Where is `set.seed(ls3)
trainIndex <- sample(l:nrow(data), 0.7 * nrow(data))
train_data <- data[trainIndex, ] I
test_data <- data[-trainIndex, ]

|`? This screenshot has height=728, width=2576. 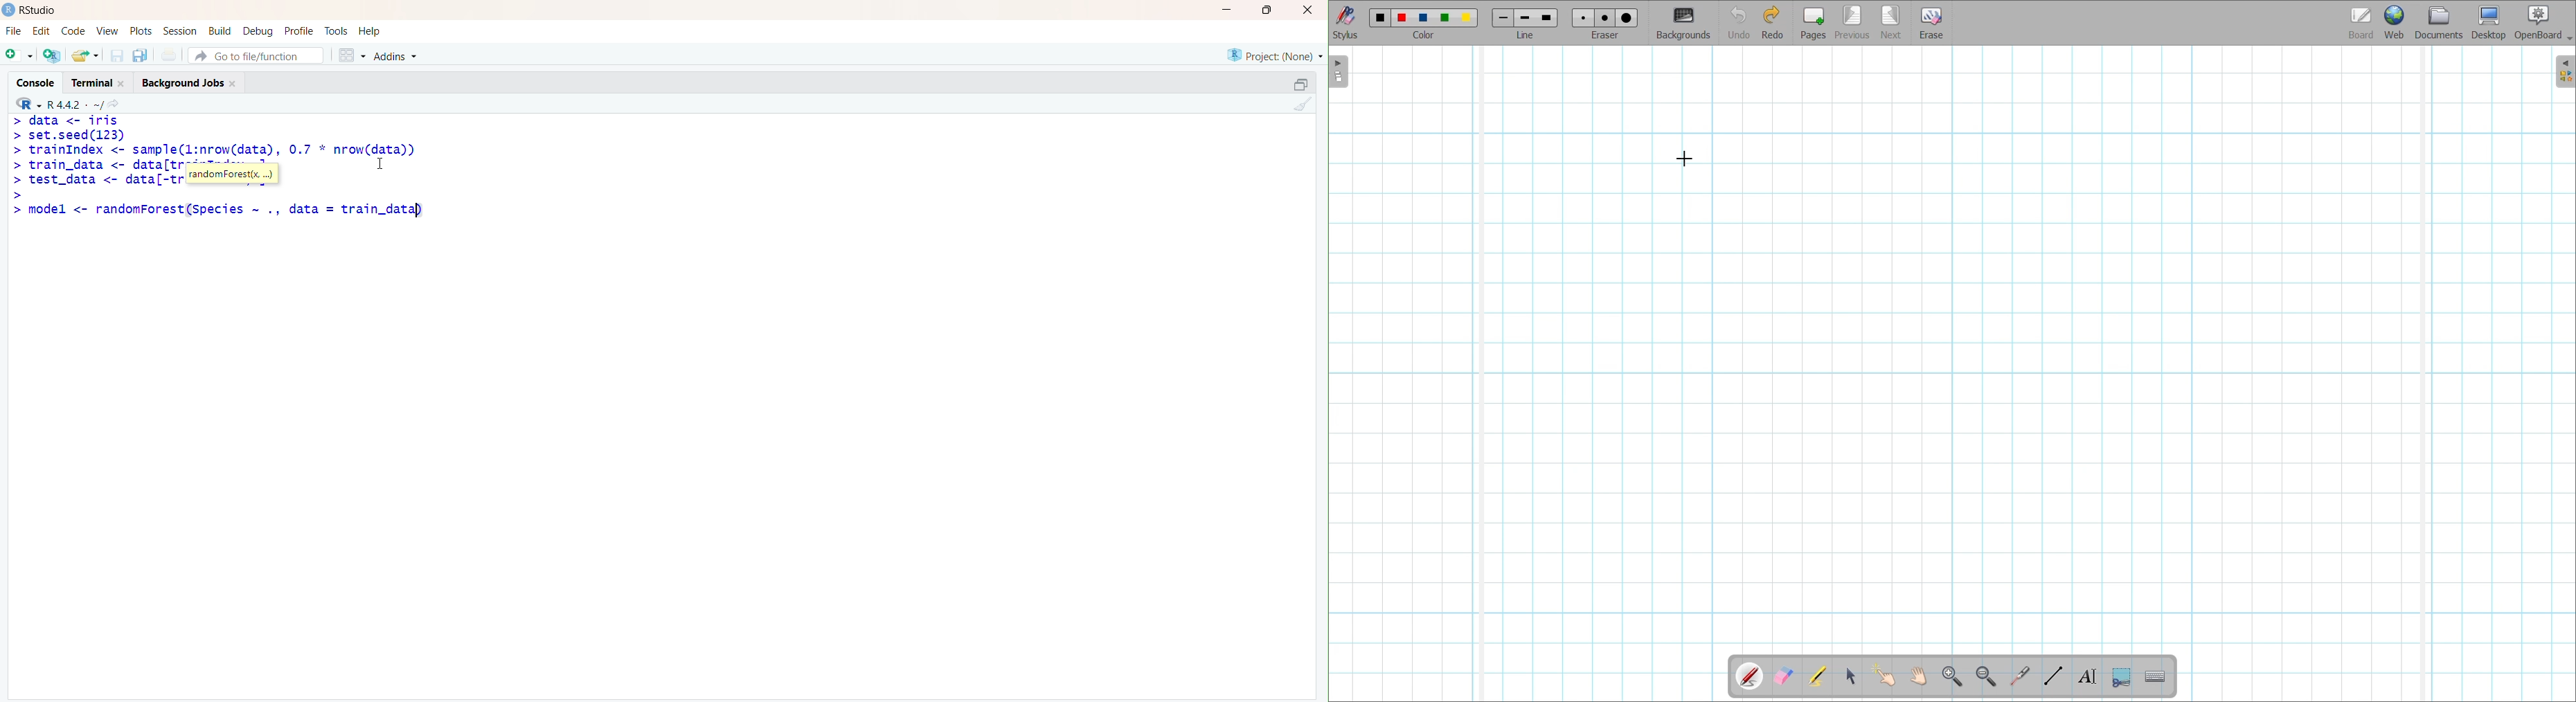 set.seed(ls3)
trainIndex <- sample(l:nrow(data), 0.7 * nrow(data))
train_data <- data[trainIndex, ] I
test_data <- data[-trainIndex, ]

| is located at coordinates (229, 158).